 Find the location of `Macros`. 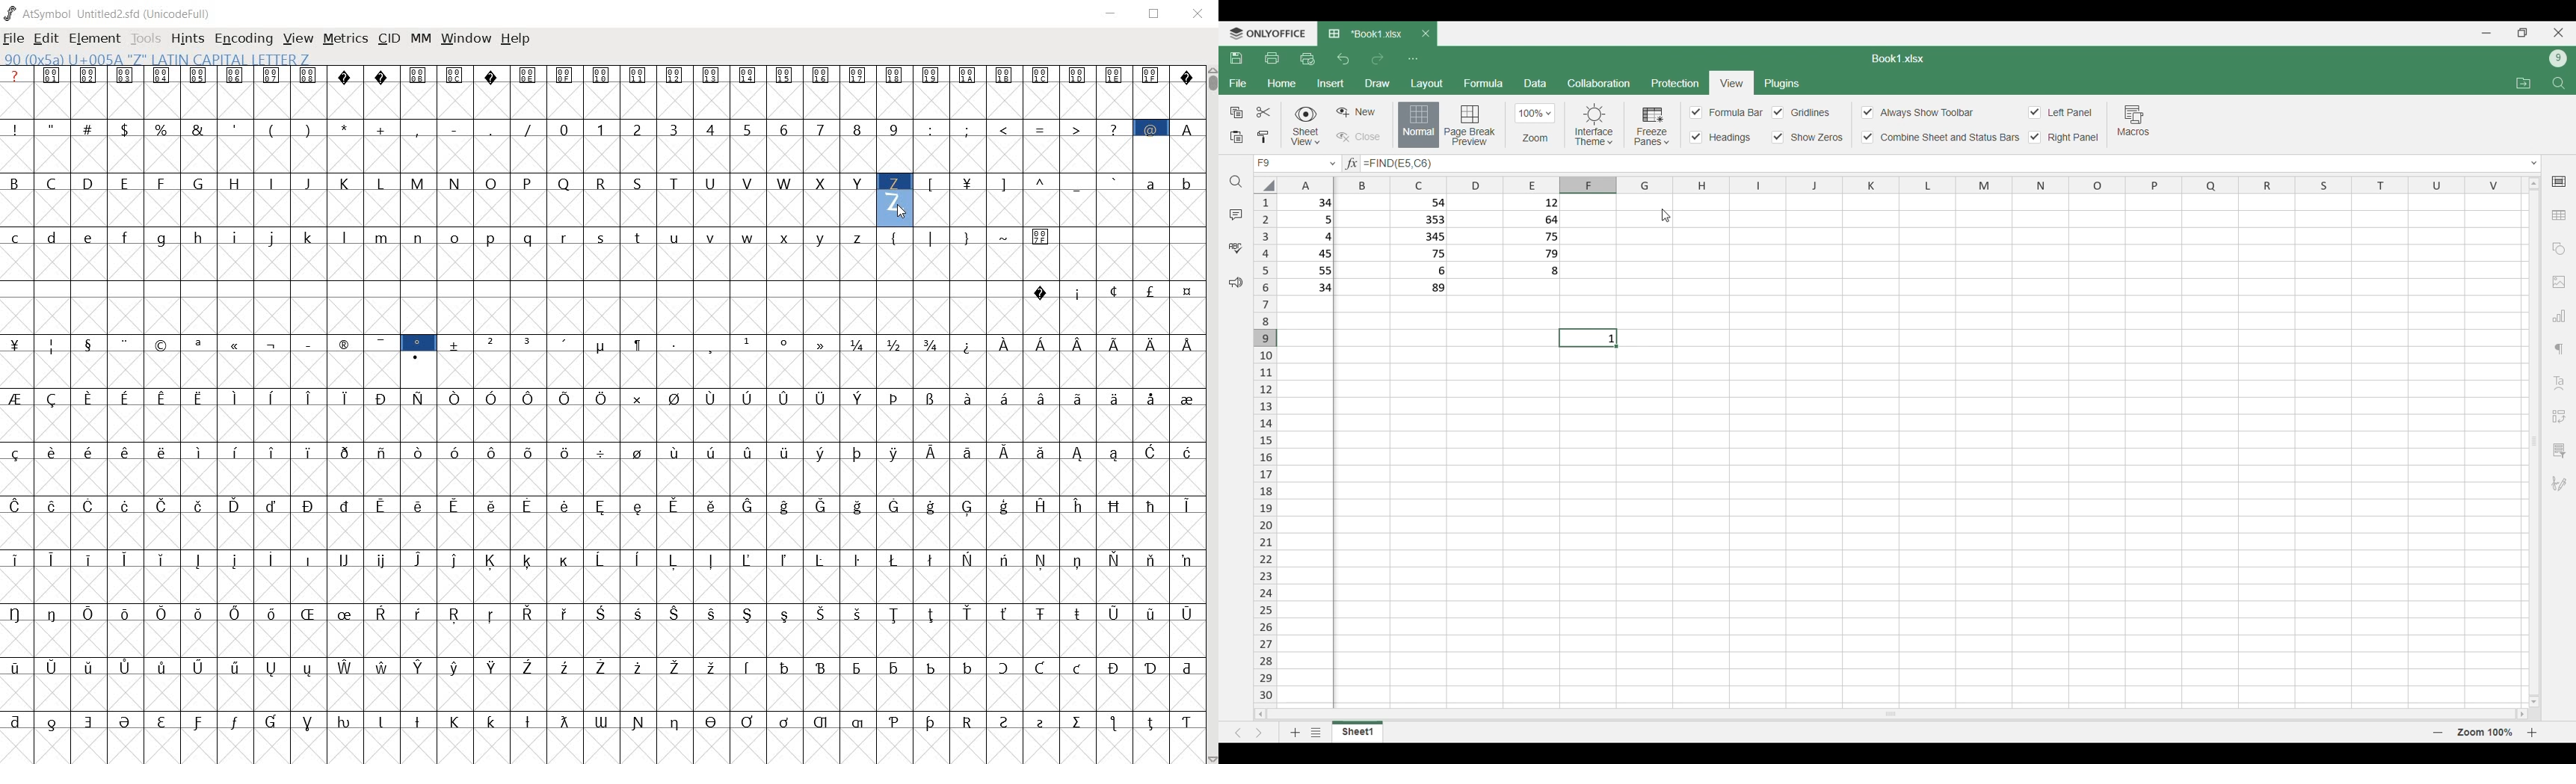

Macros is located at coordinates (2133, 123).